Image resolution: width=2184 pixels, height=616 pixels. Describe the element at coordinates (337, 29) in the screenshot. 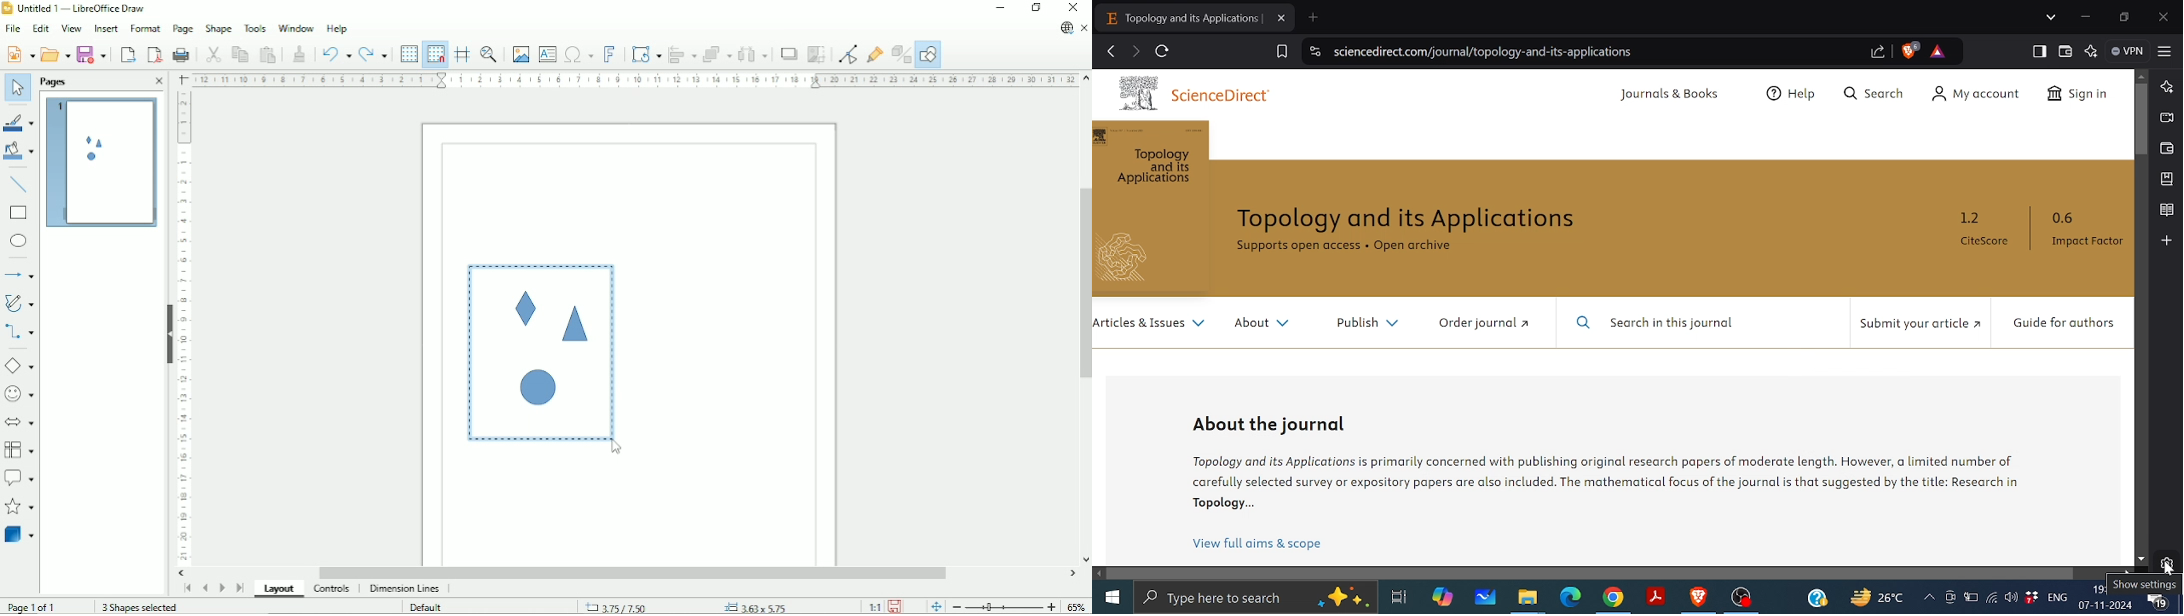

I see `Help` at that location.